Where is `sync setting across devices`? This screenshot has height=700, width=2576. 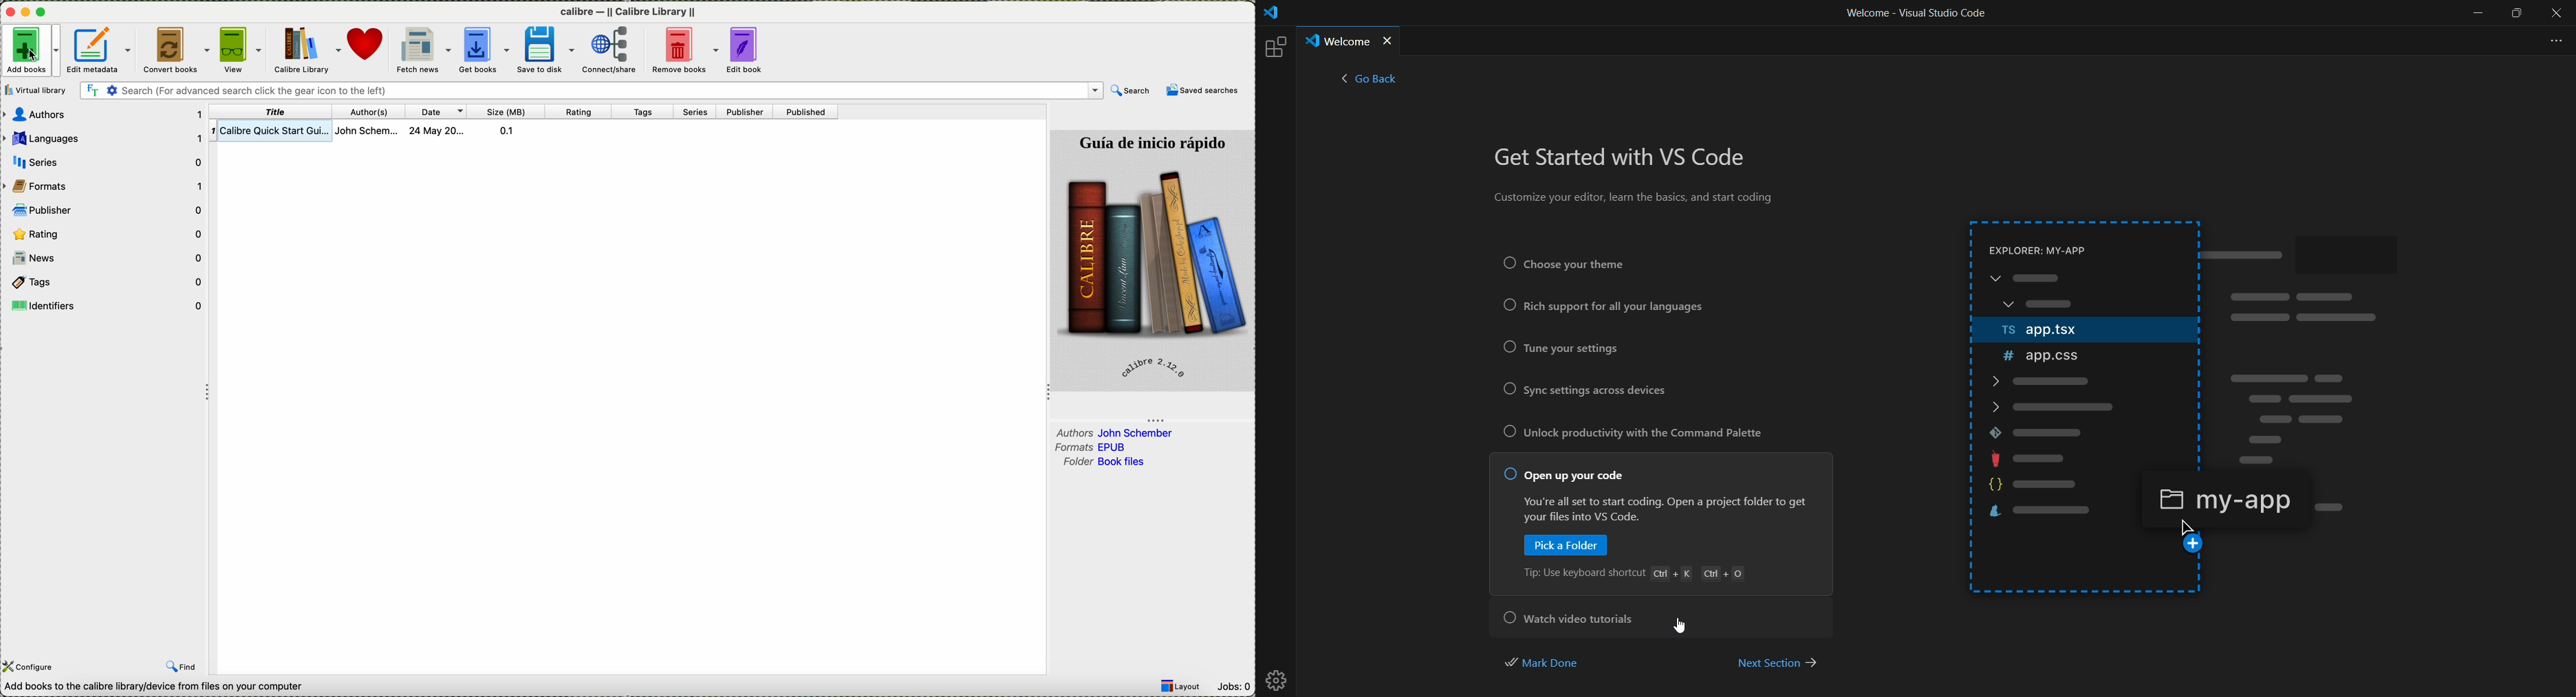 sync setting across devices is located at coordinates (1597, 392).